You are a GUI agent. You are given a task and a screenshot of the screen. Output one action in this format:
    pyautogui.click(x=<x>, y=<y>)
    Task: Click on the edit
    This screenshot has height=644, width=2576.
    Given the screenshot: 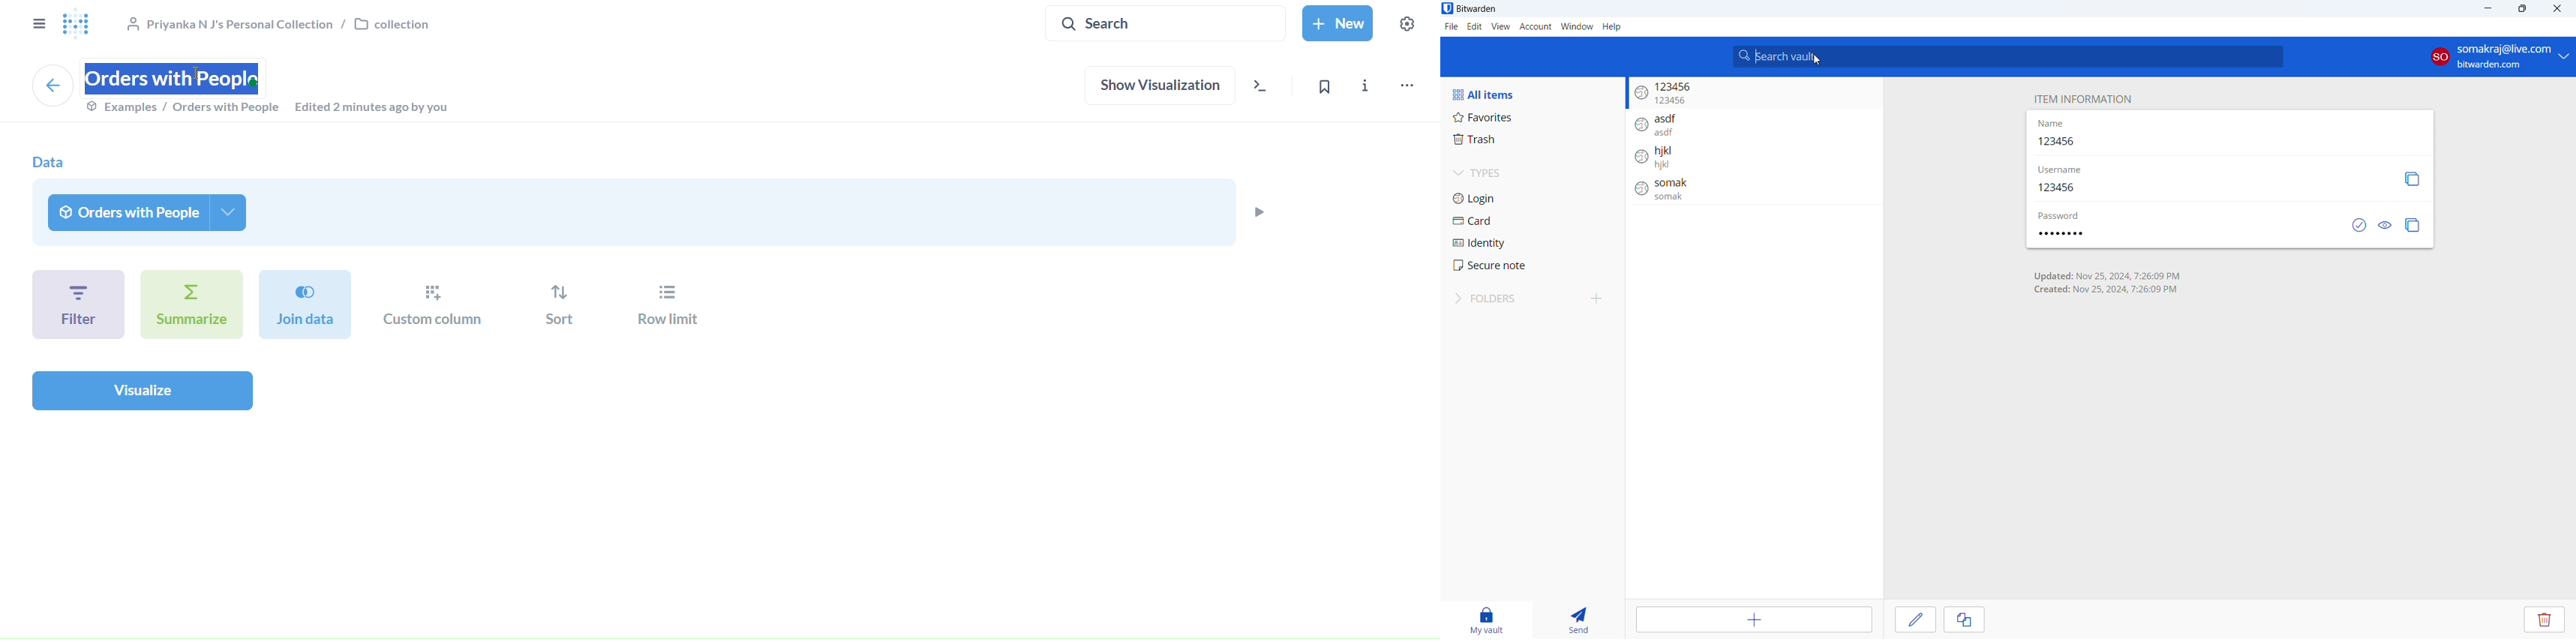 What is the action you would take?
    pyautogui.click(x=1916, y=619)
    